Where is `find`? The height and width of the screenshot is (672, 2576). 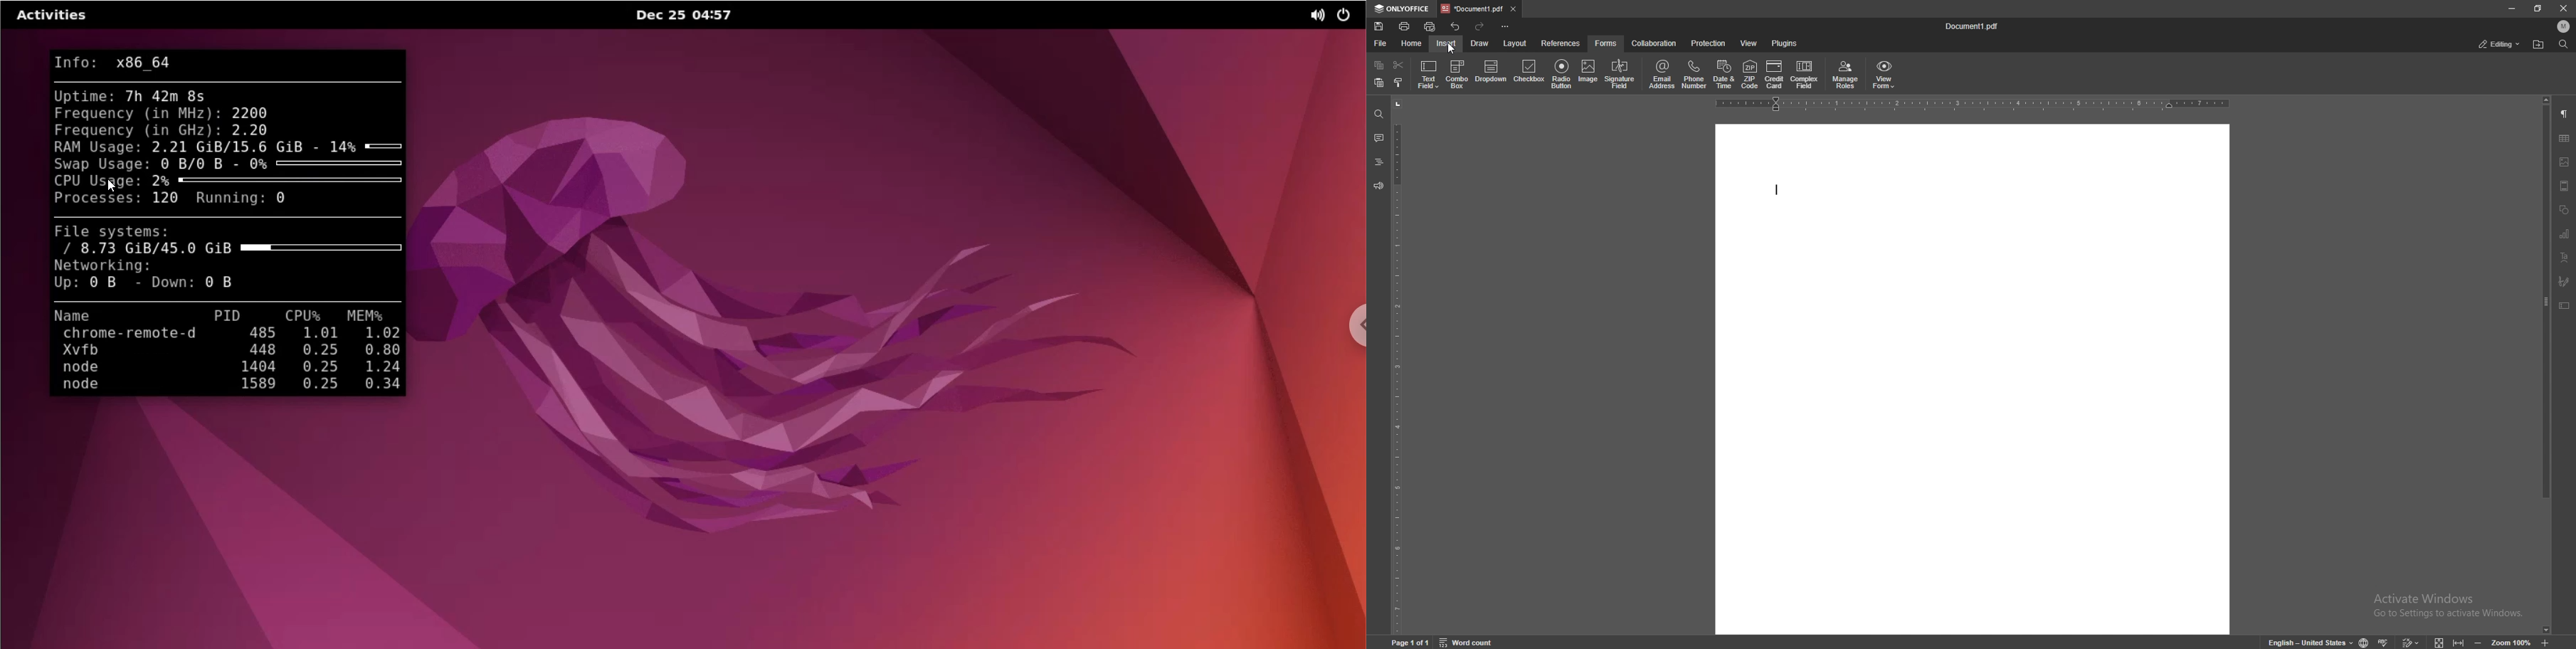
find is located at coordinates (1379, 115).